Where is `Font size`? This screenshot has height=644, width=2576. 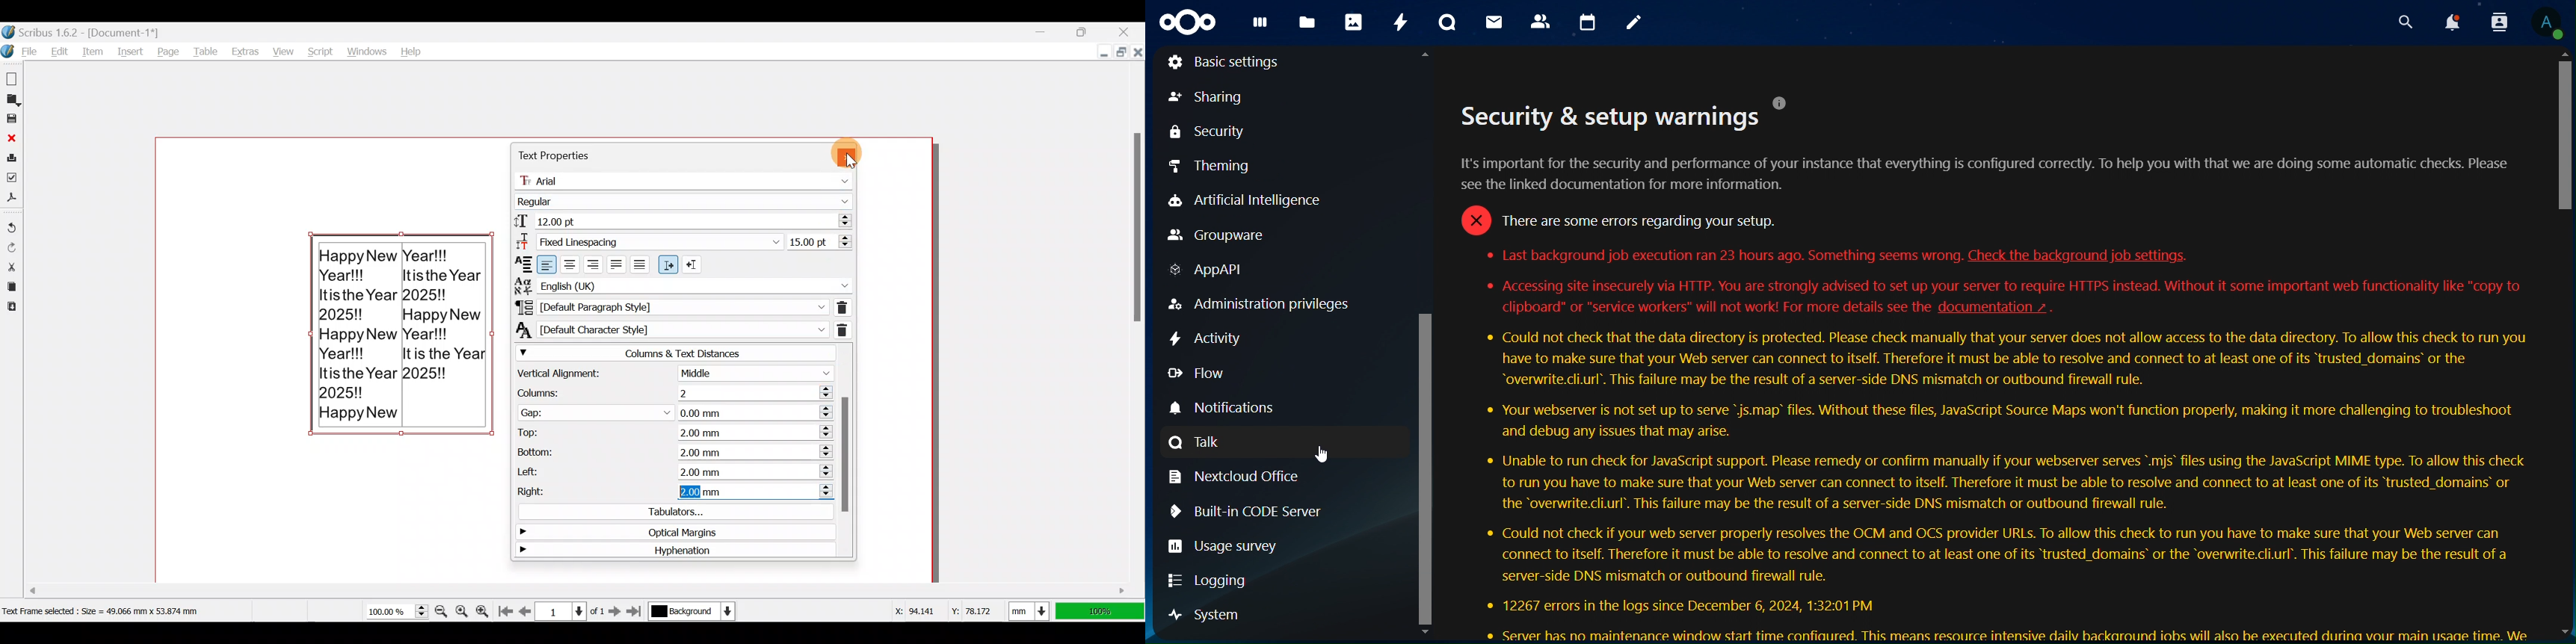
Font size is located at coordinates (681, 220).